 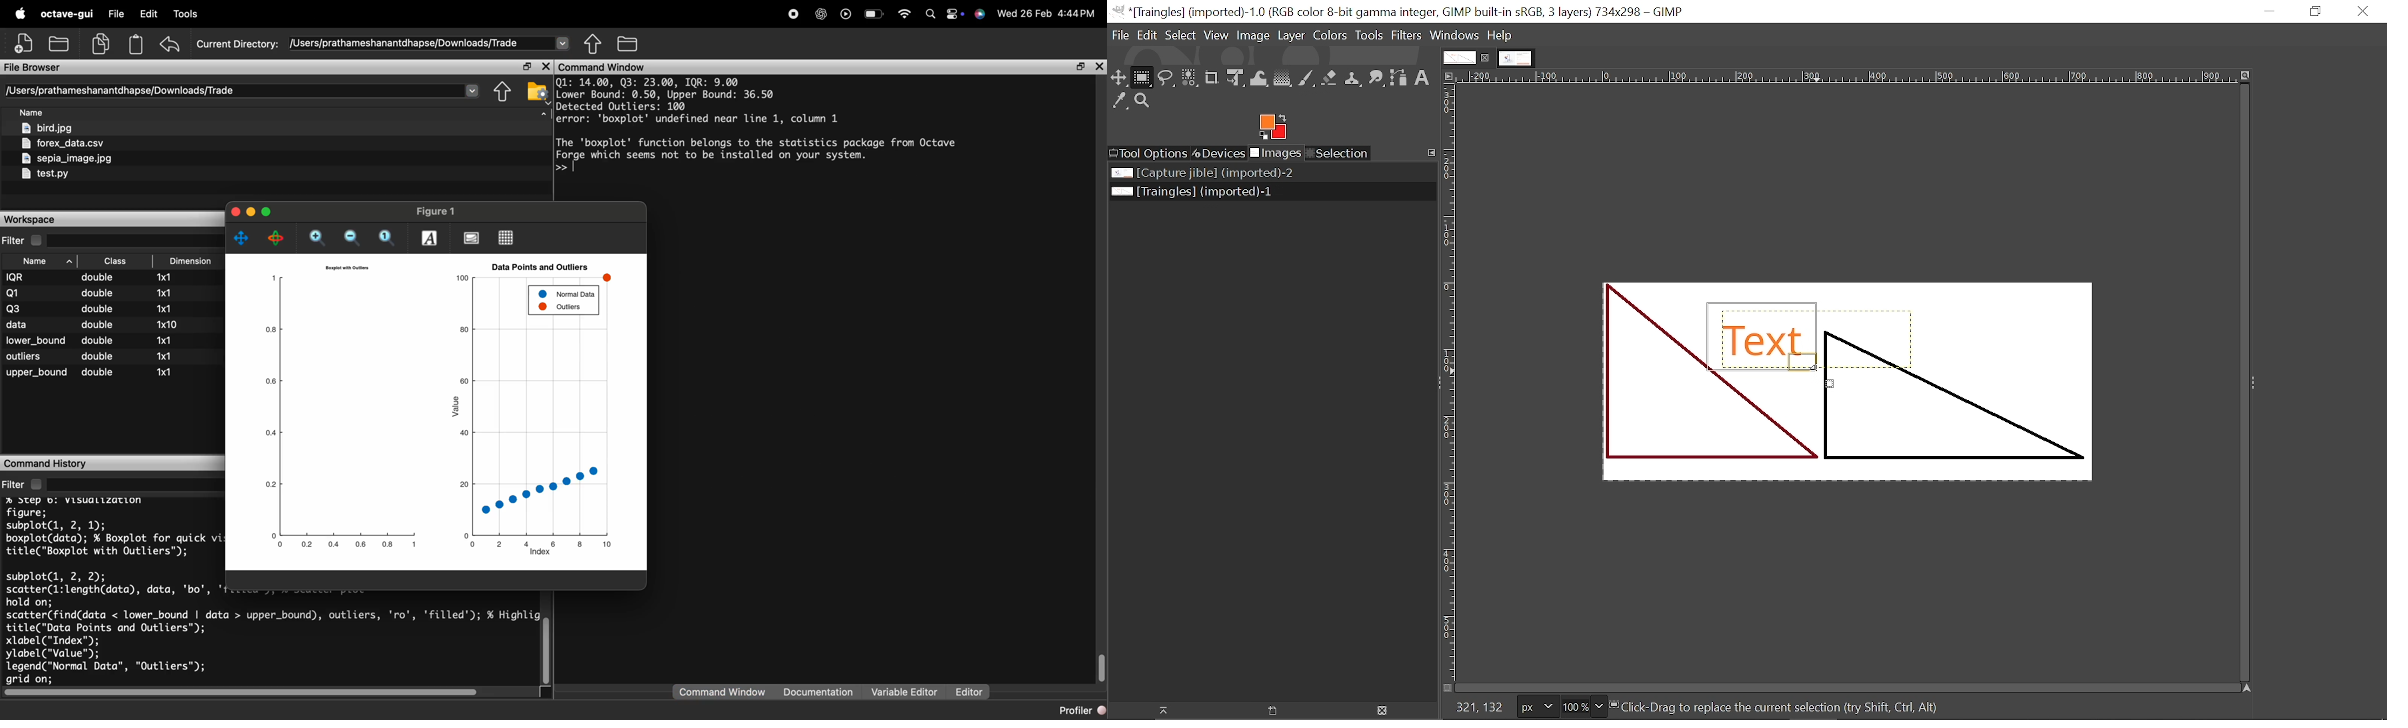 What do you see at coordinates (1601, 707) in the screenshot?
I see `Zoom options` at bounding box center [1601, 707].